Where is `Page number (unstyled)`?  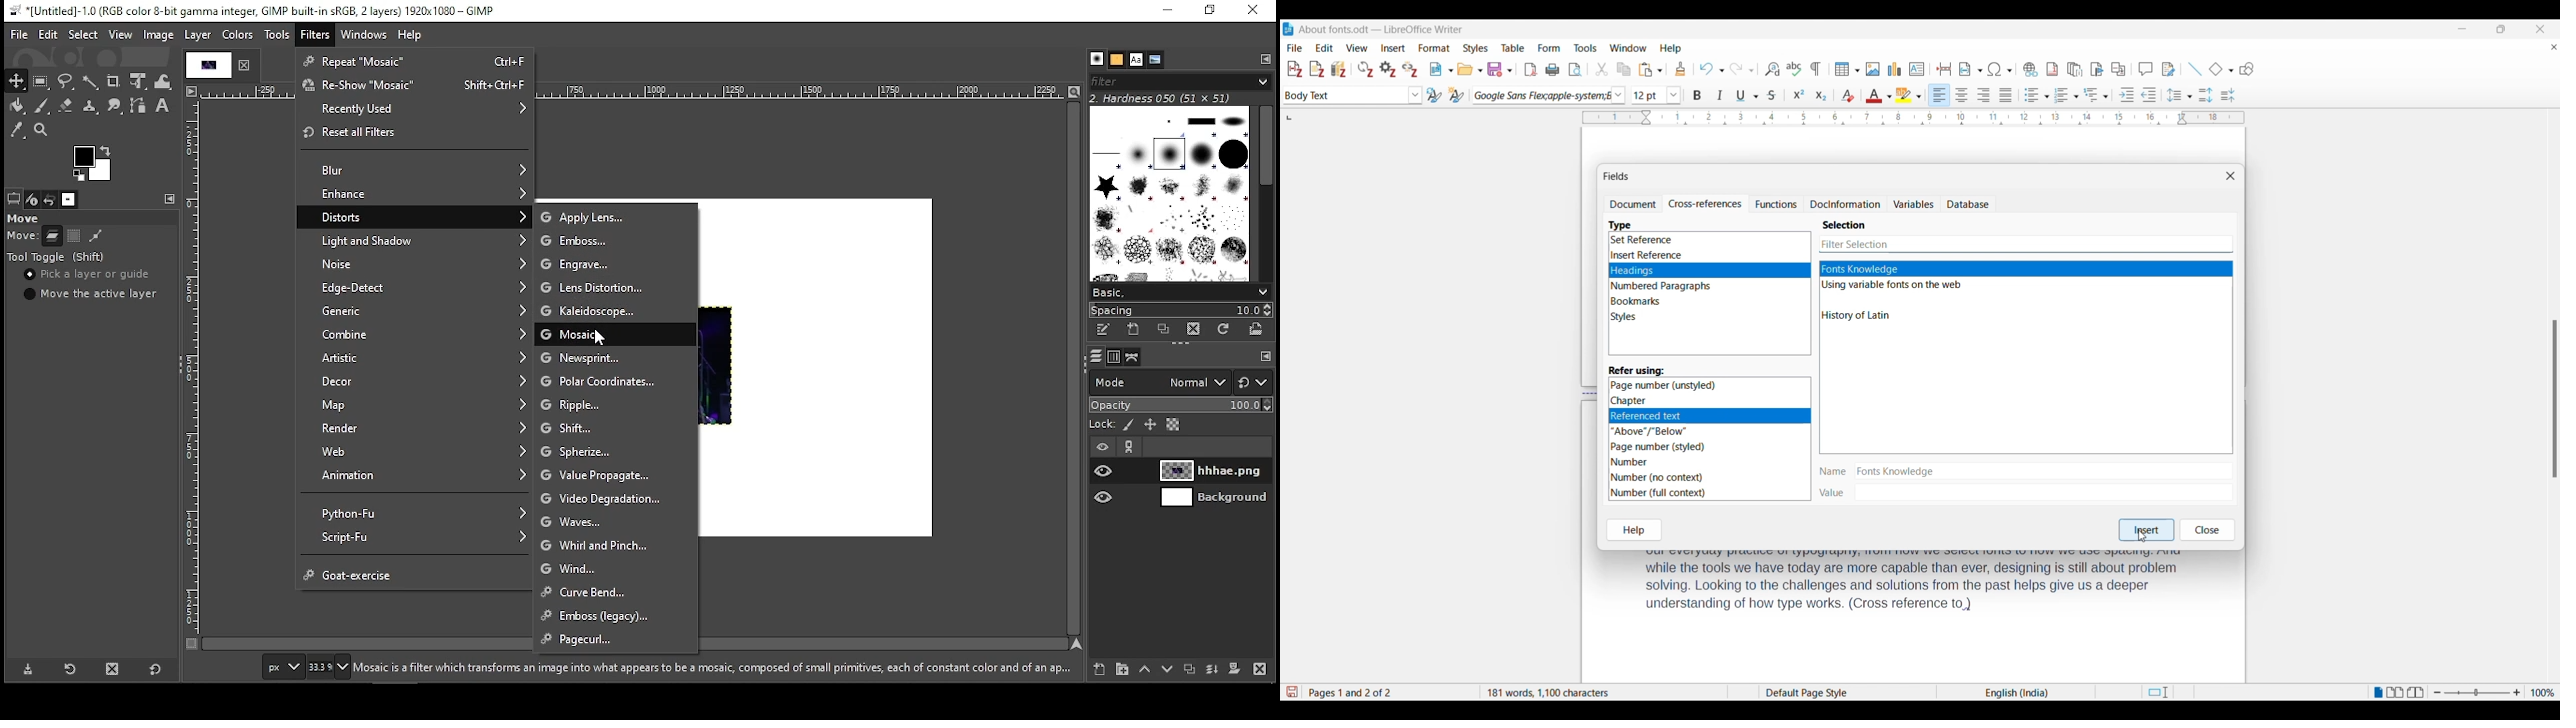
Page number (unstyled) is located at coordinates (1665, 385).